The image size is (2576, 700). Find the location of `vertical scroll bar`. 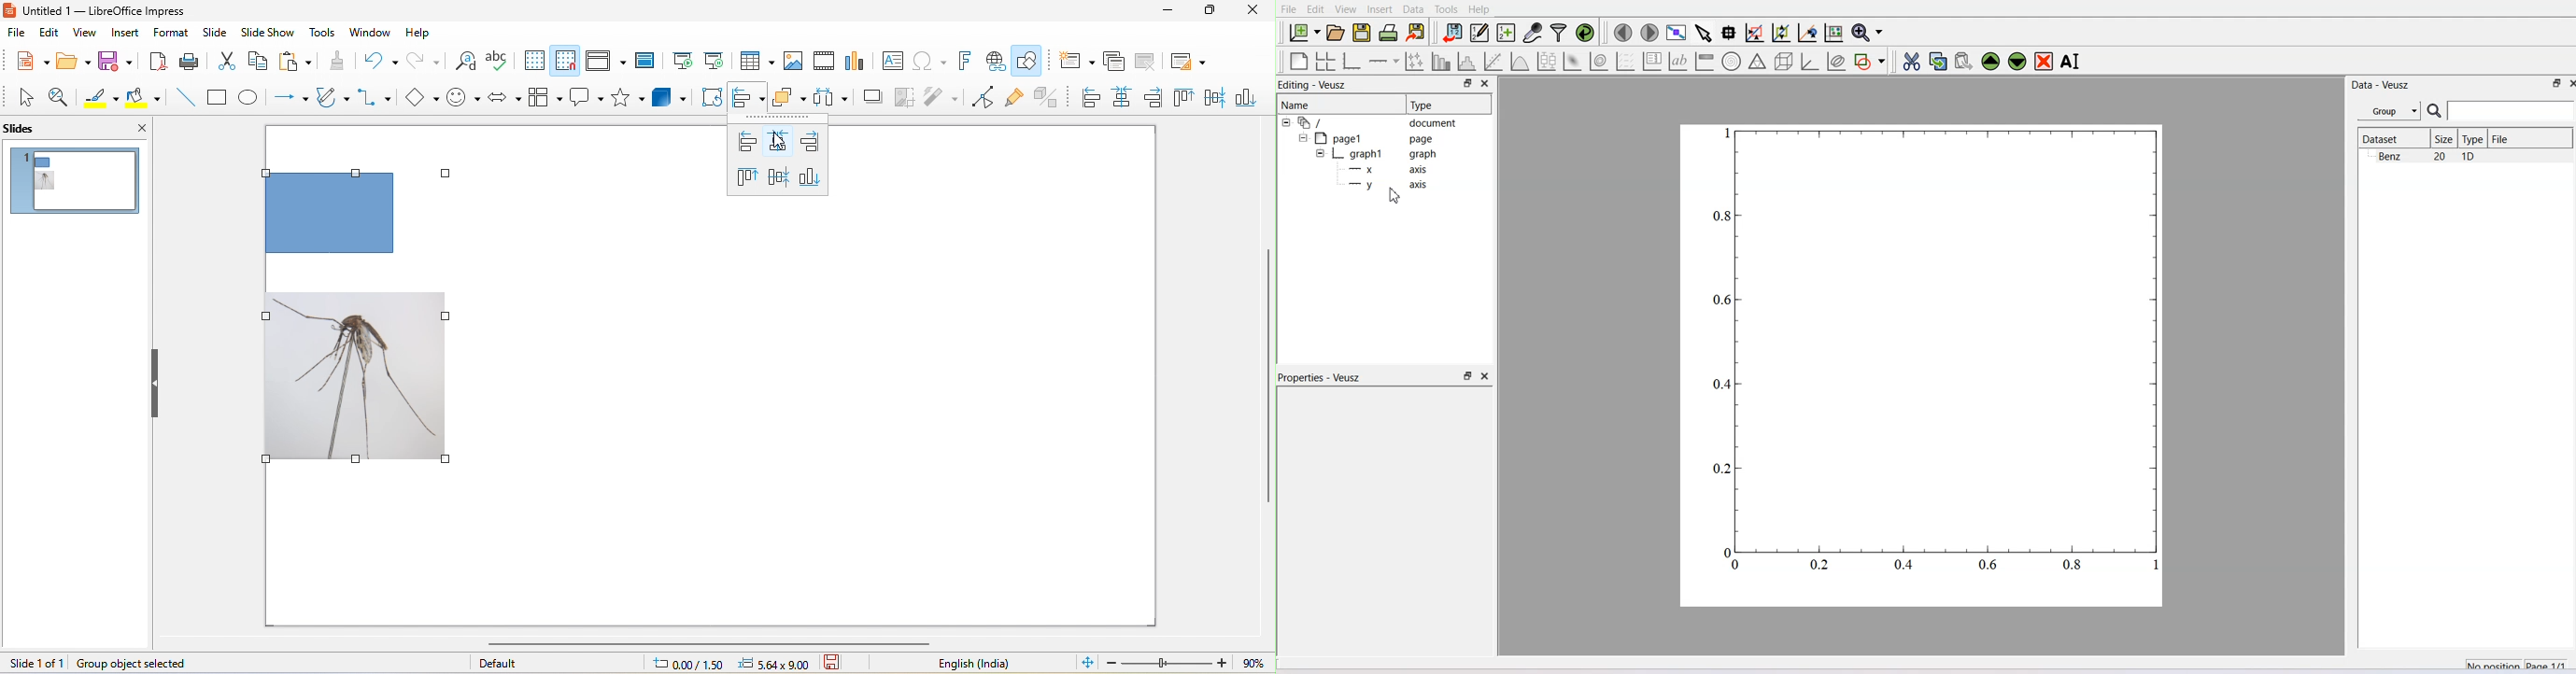

vertical scroll bar is located at coordinates (1267, 377).